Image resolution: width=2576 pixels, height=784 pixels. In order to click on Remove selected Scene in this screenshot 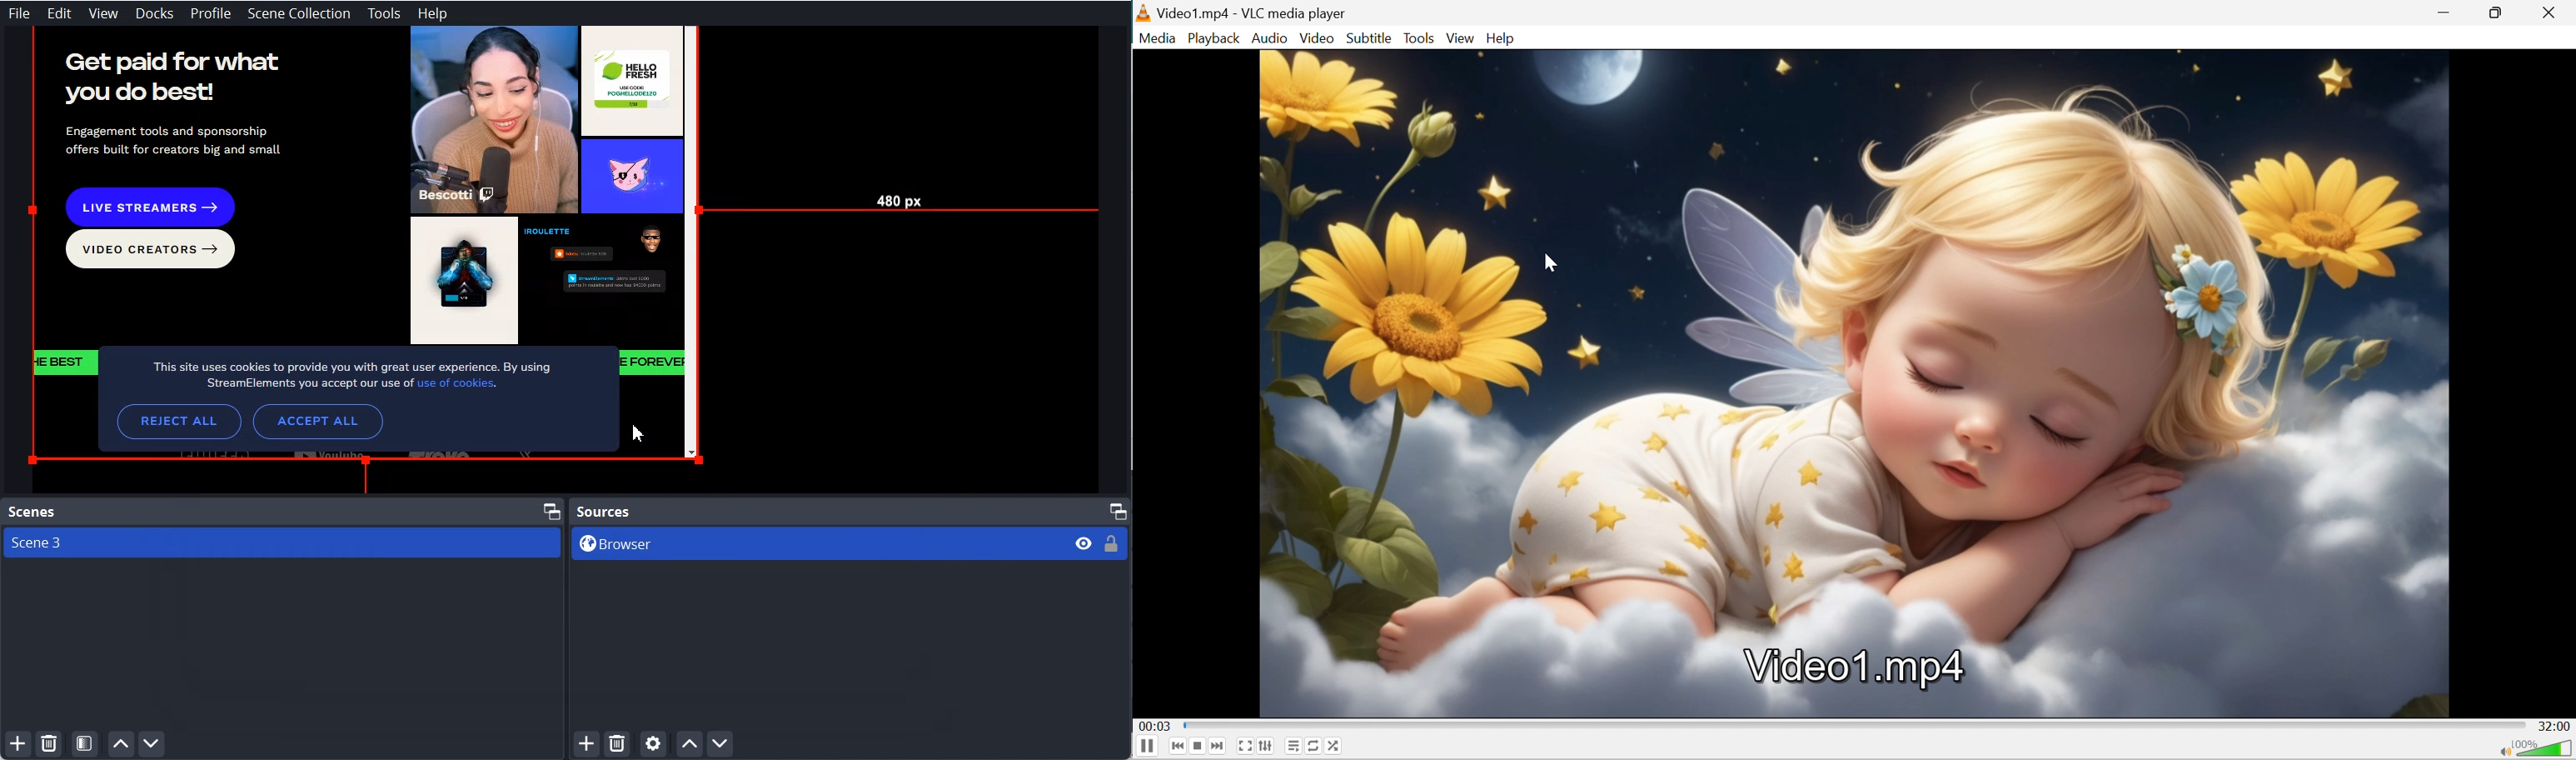, I will do `click(49, 744)`.